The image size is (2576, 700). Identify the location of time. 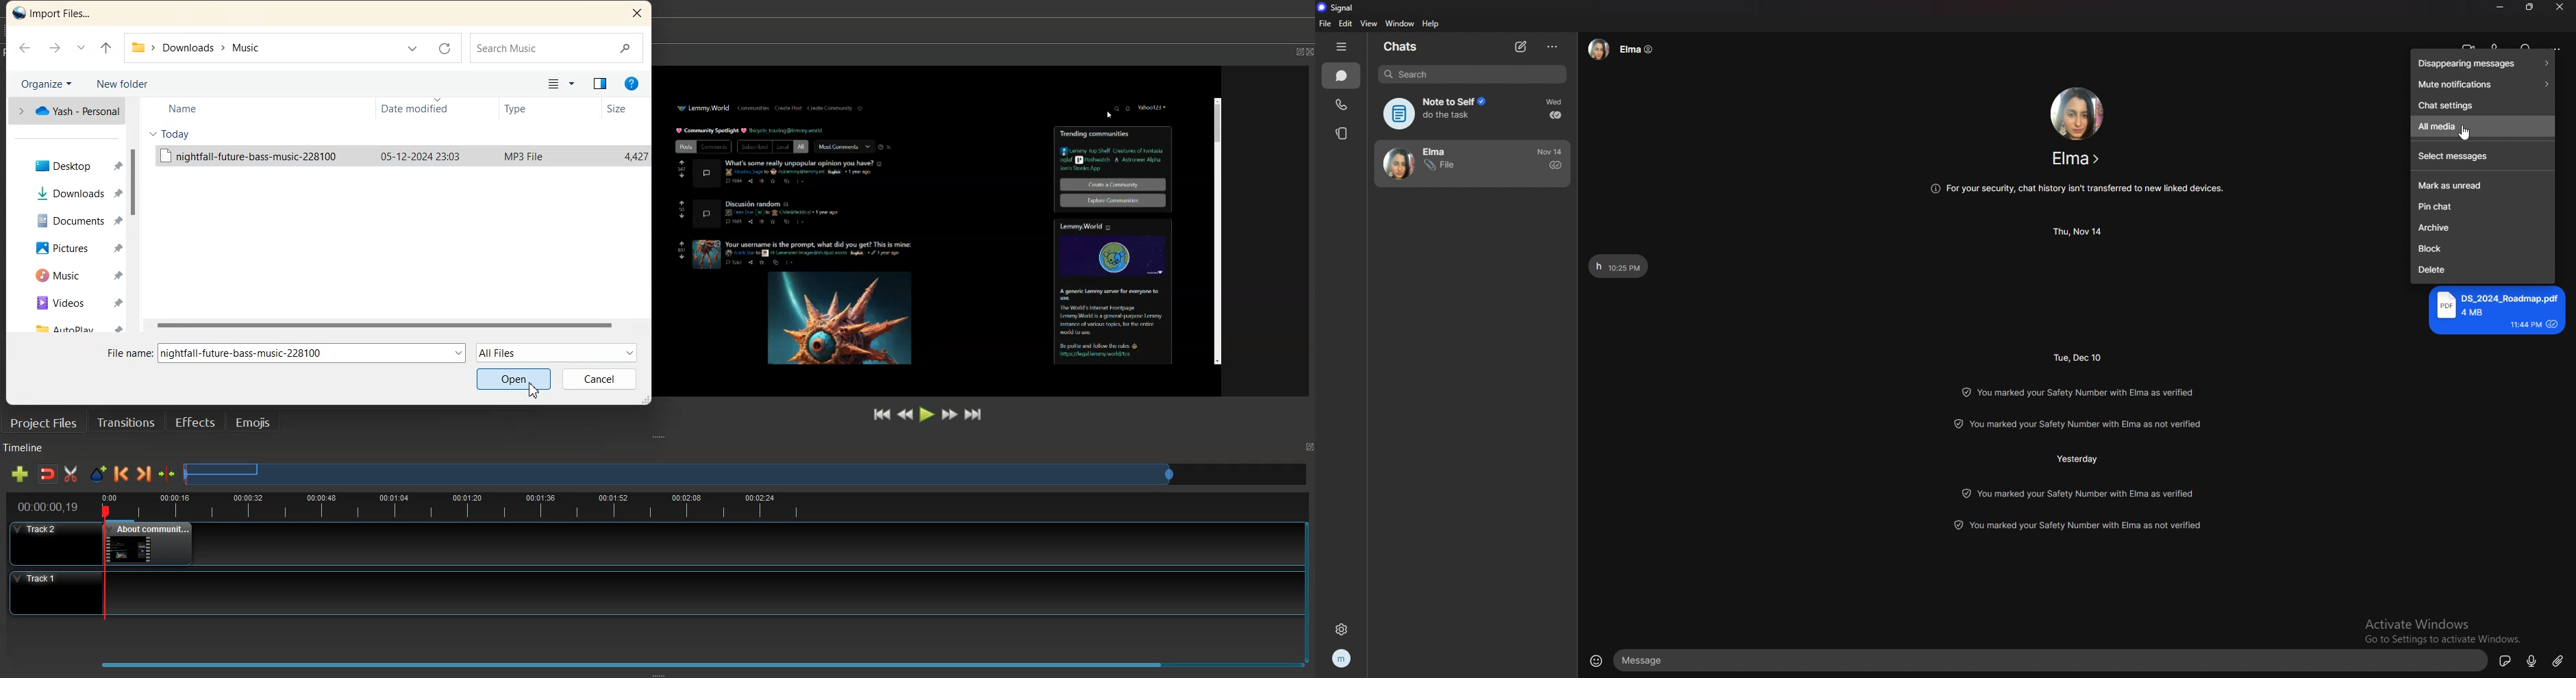
(1552, 151).